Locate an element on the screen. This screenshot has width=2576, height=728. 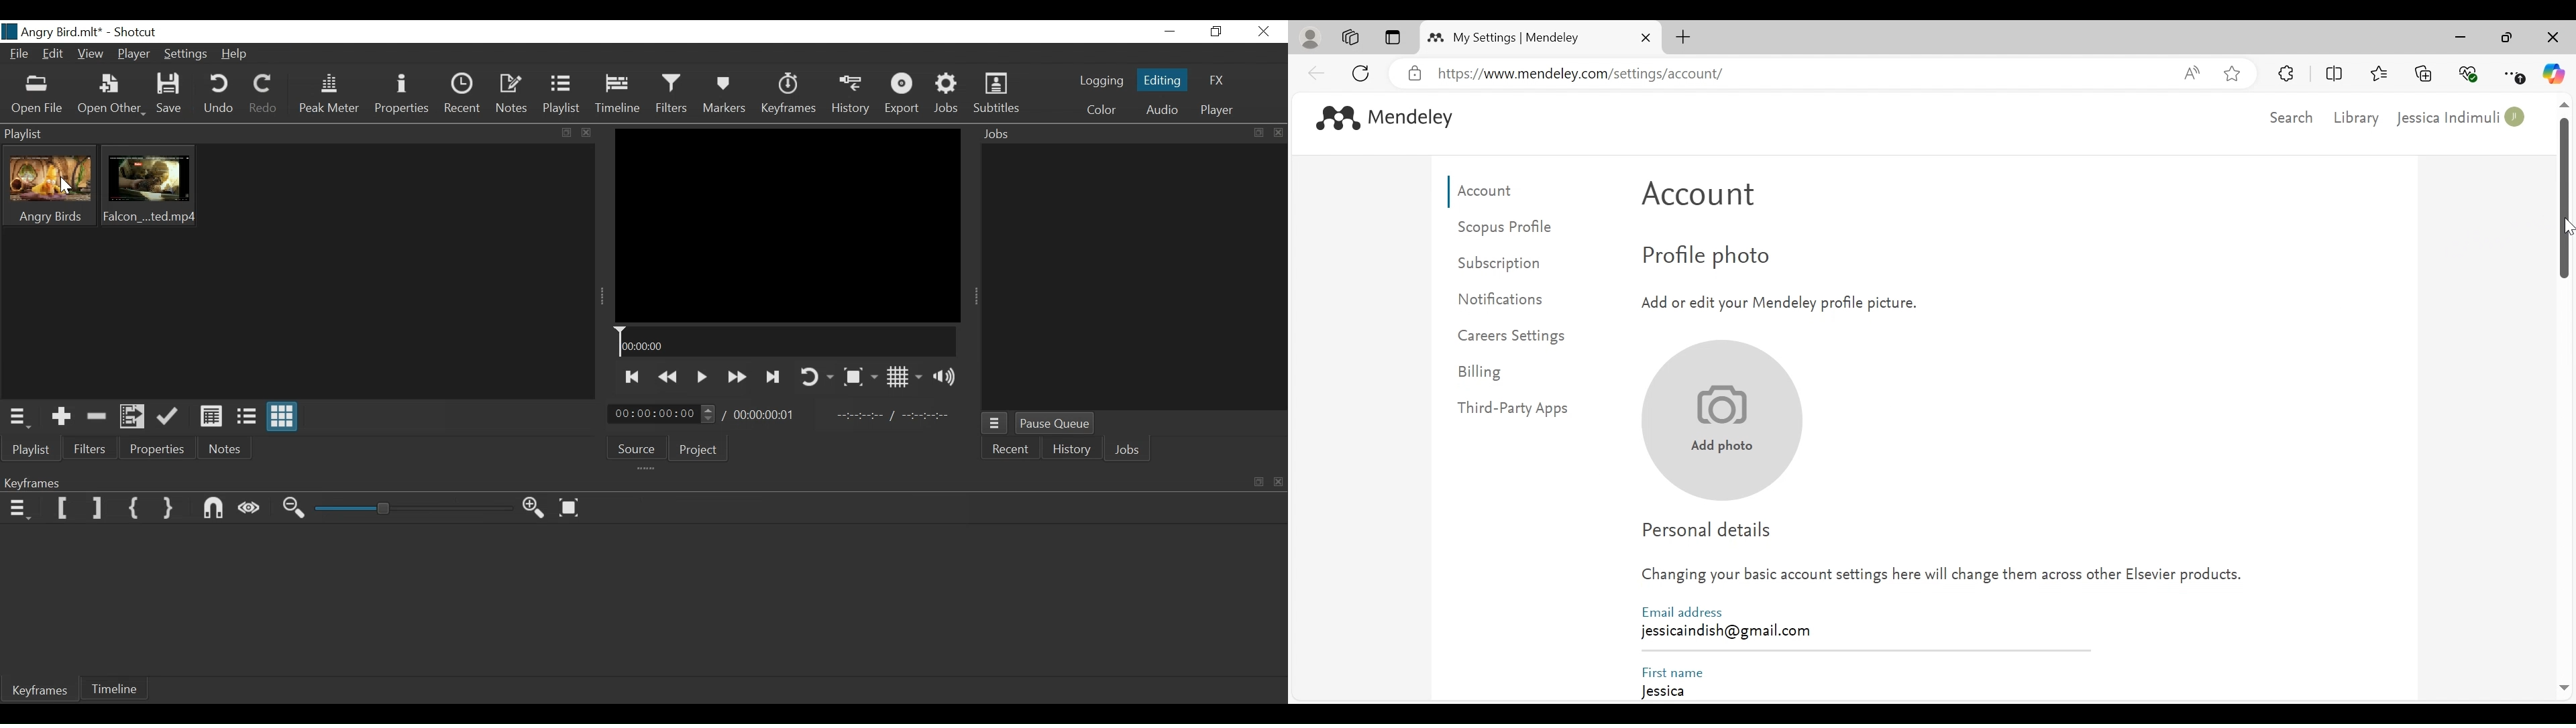
New Tab is located at coordinates (1683, 37).